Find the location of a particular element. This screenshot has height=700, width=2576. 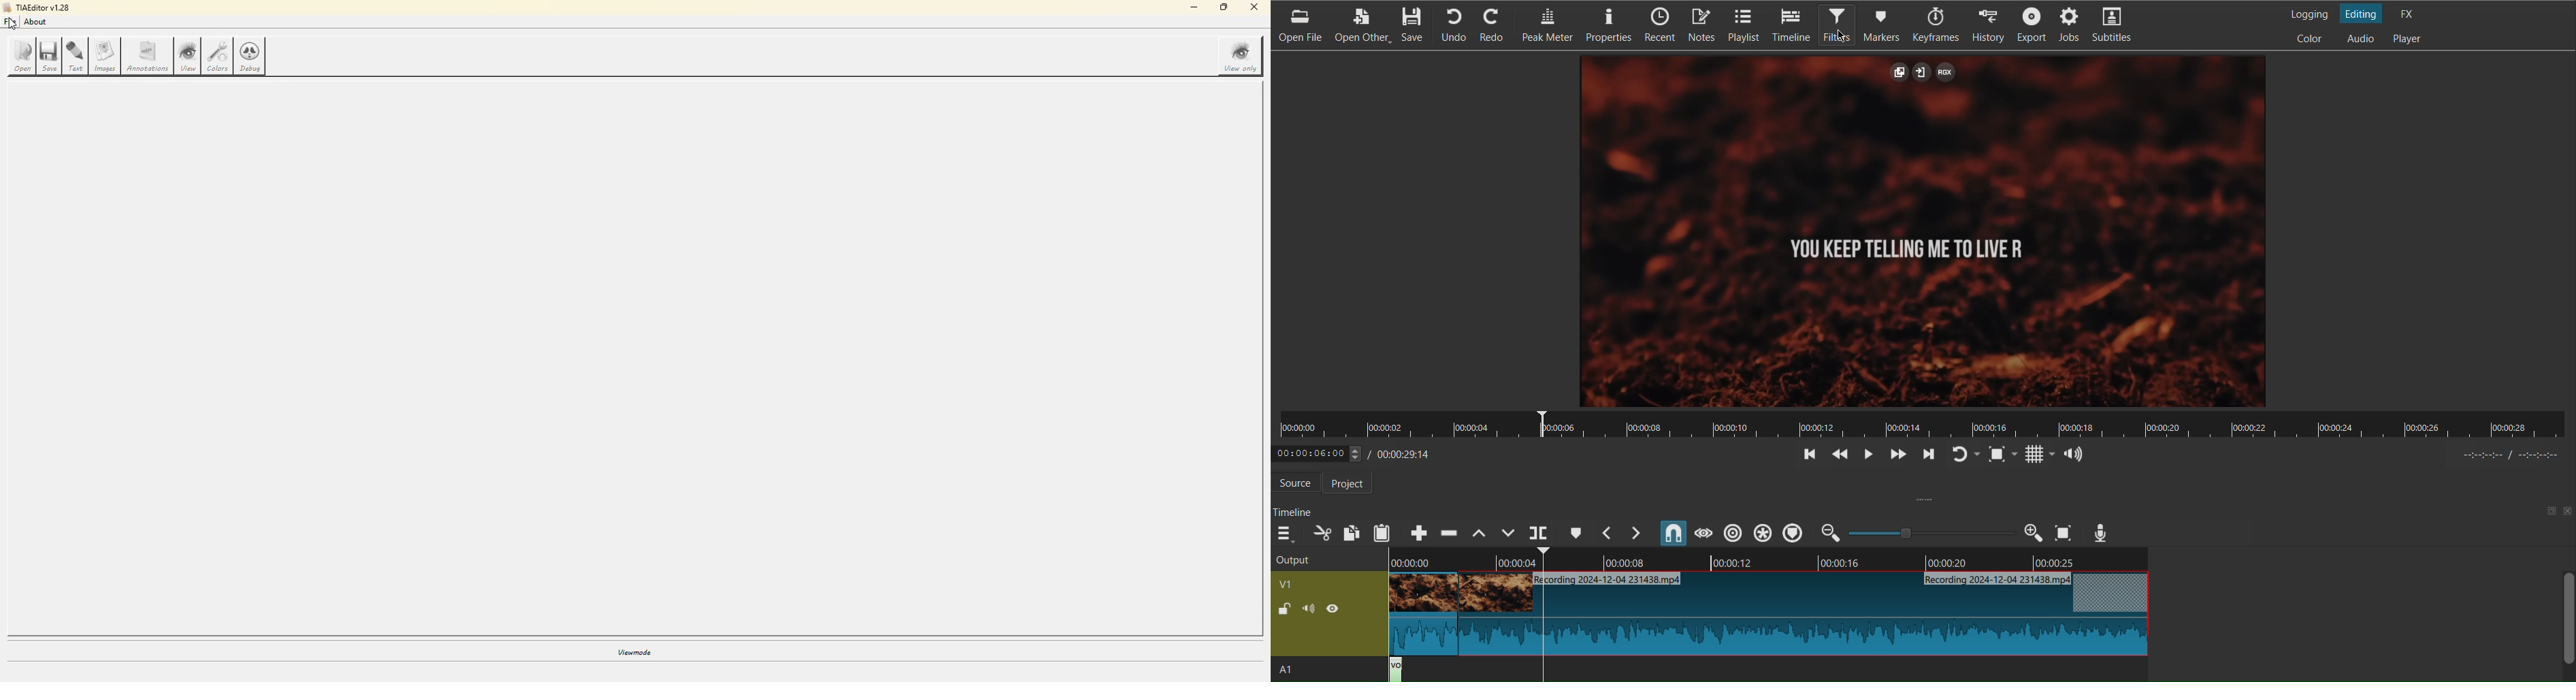

Paste is located at coordinates (1383, 533).